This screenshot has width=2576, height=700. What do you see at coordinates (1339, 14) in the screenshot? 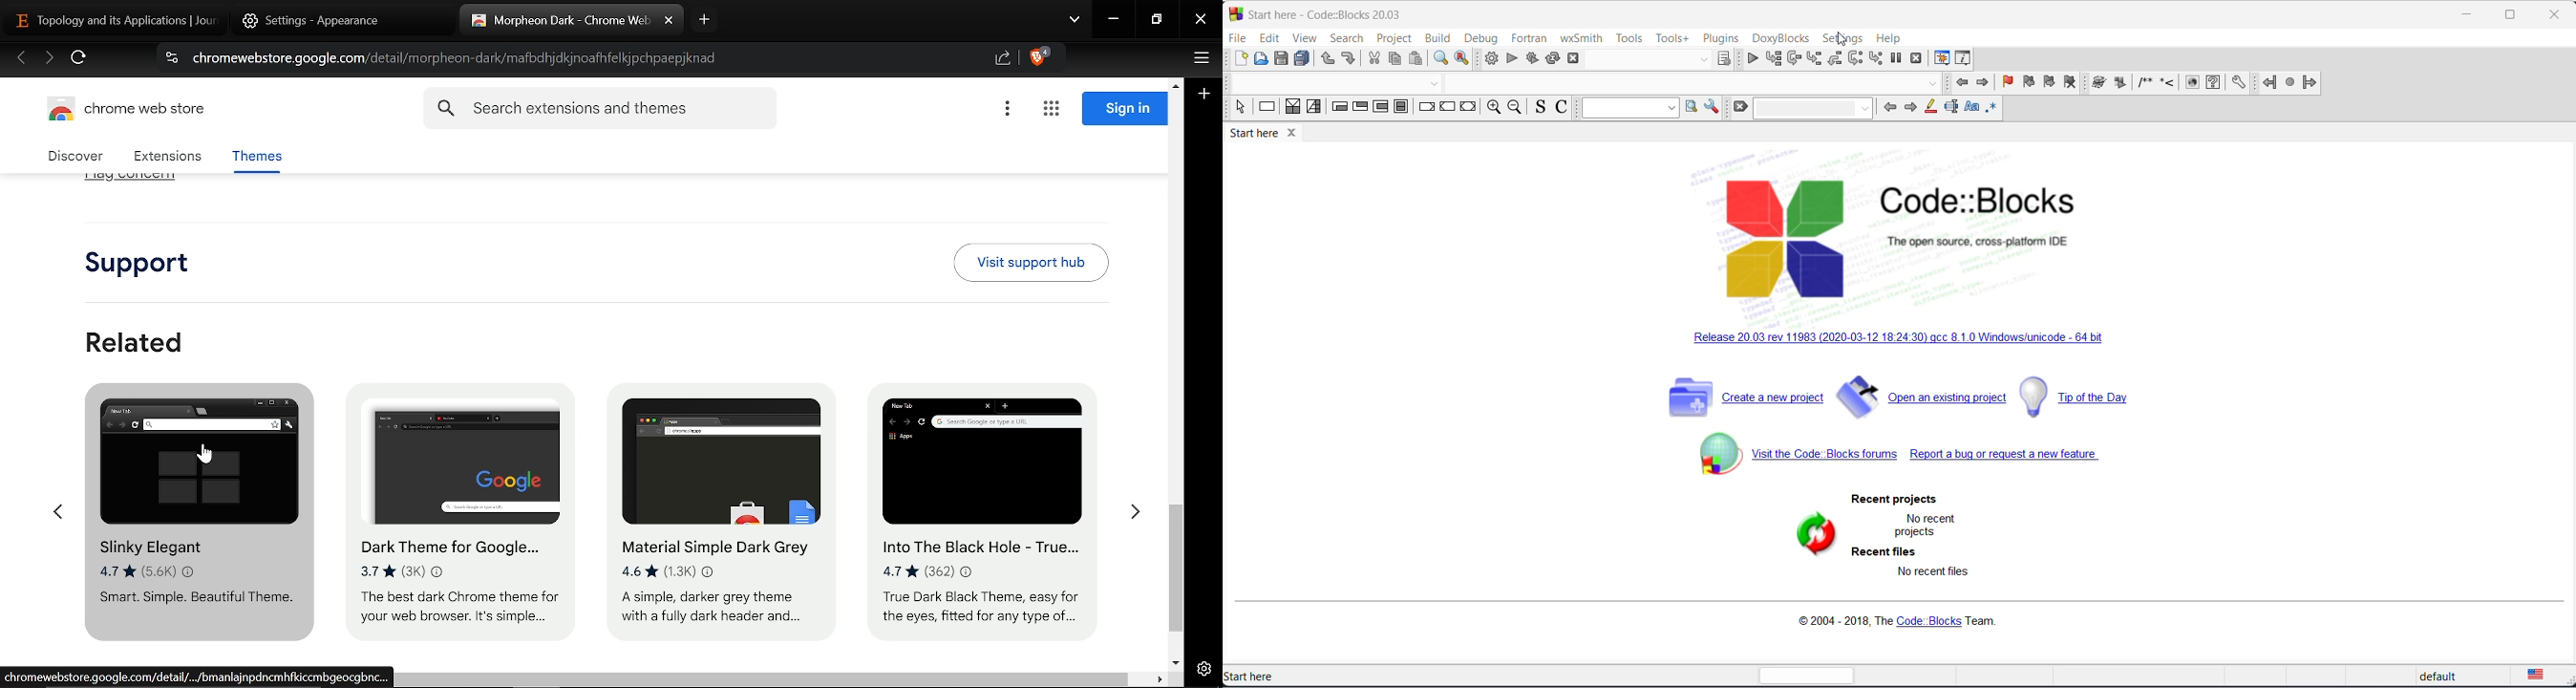
I see `start here dialogbox` at bounding box center [1339, 14].